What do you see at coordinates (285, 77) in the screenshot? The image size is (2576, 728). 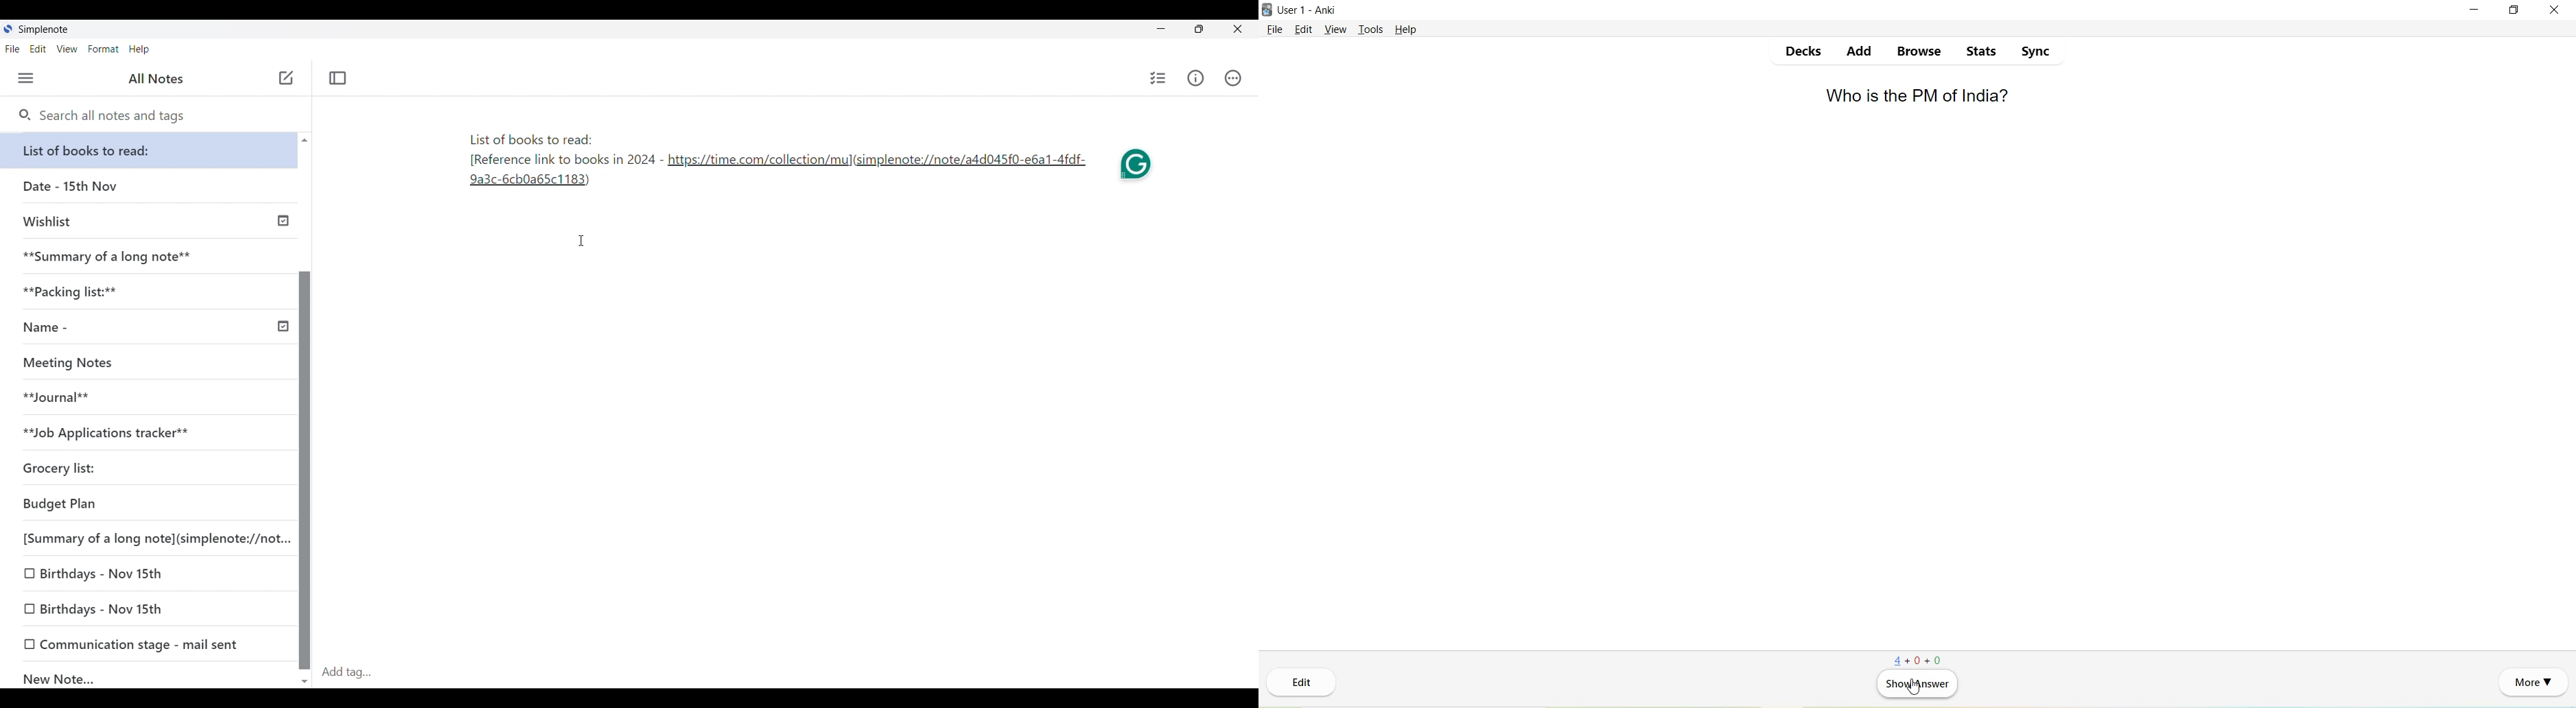 I see `add note` at bounding box center [285, 77].